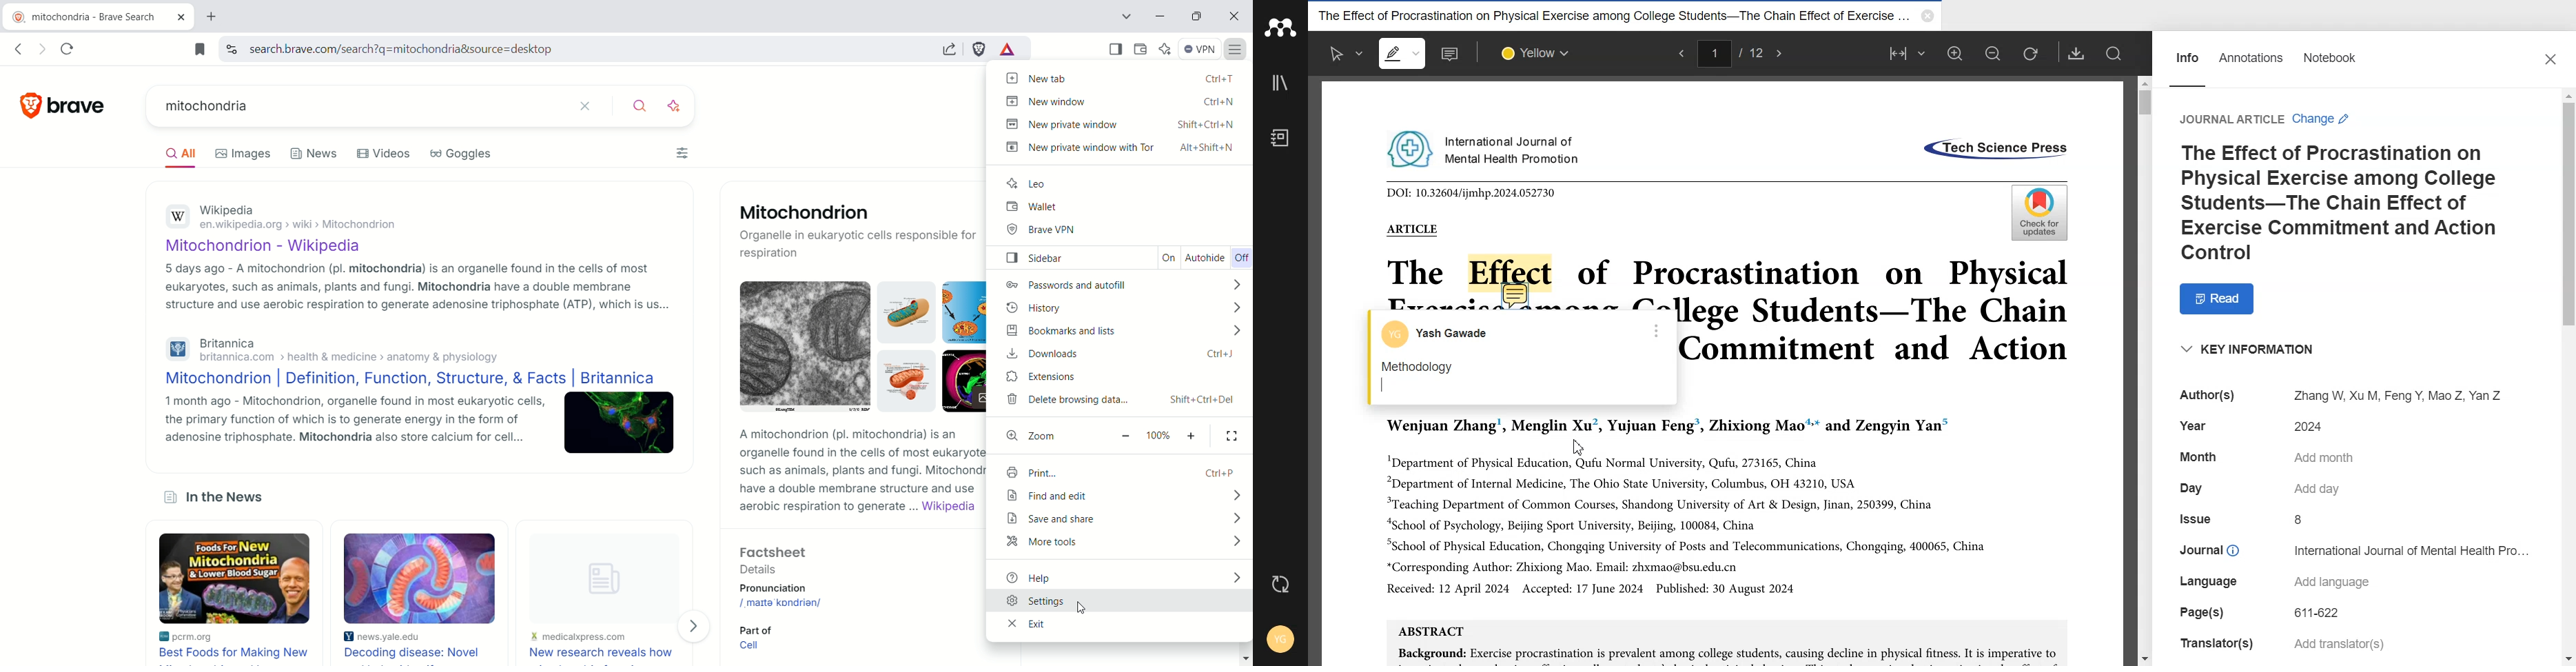 Image resolution: width=2576 pixels, height=672 pixels. I want to click on Add note, so click(1515, 299).